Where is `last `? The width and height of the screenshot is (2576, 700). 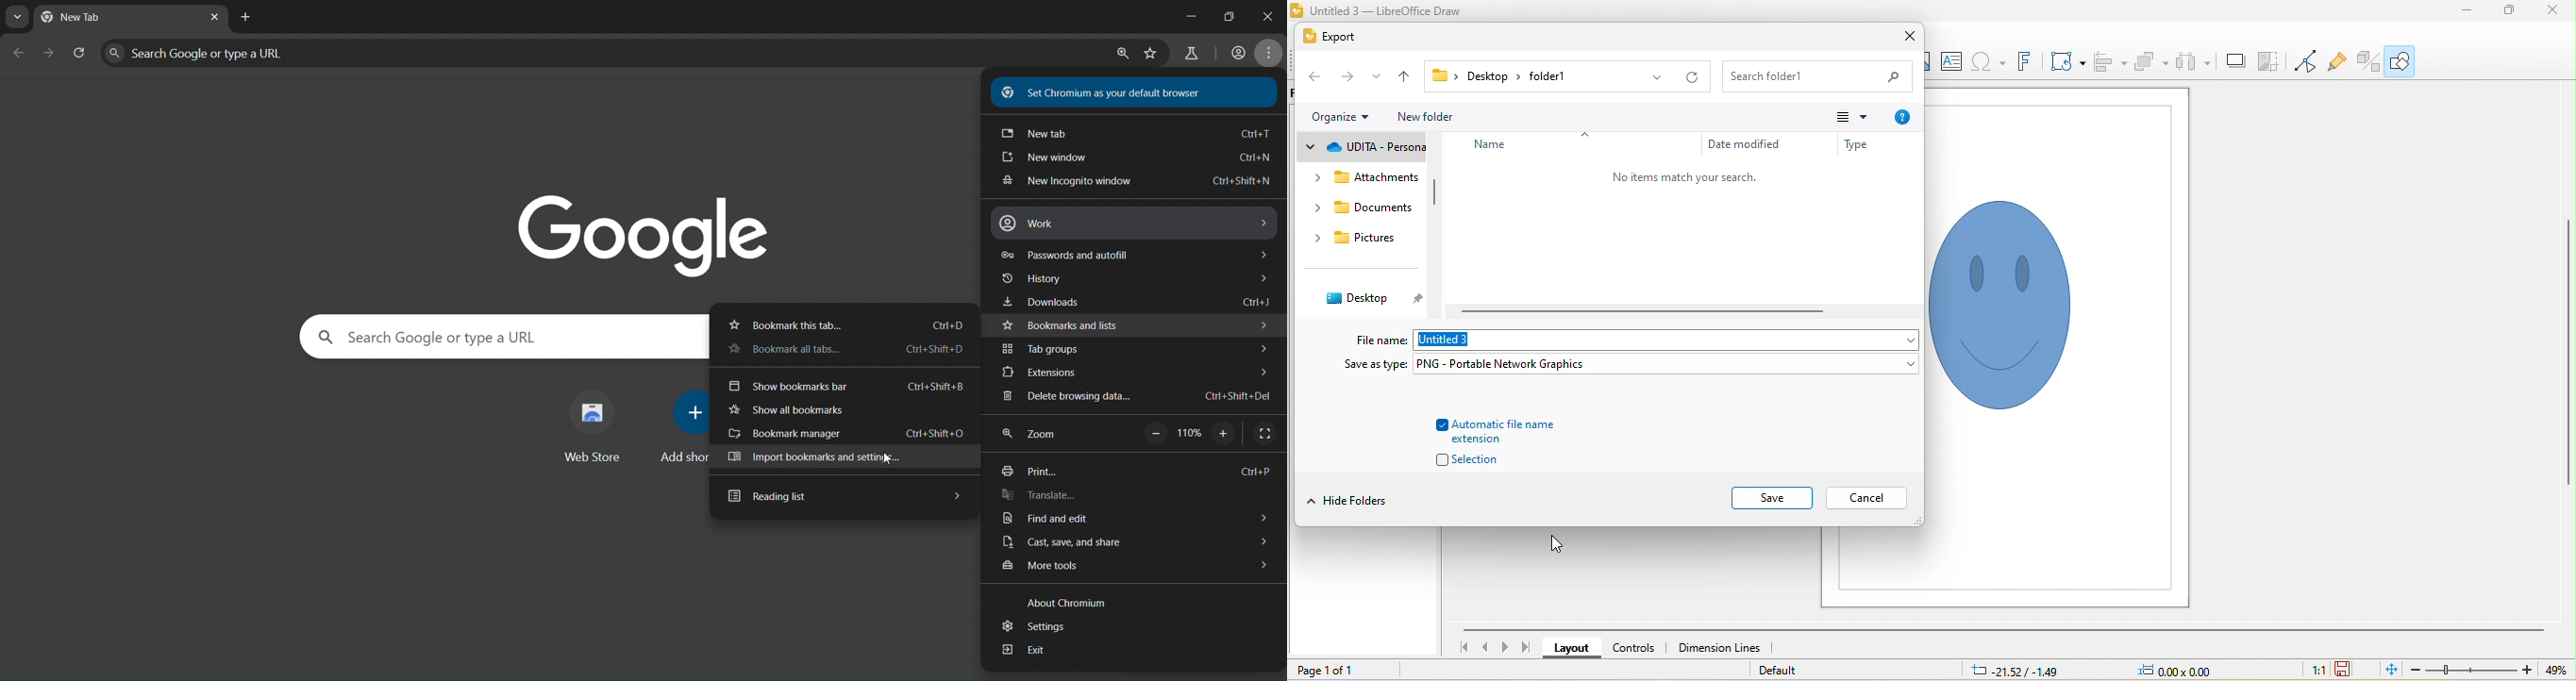 last  is located at coordinates (1527, 646).